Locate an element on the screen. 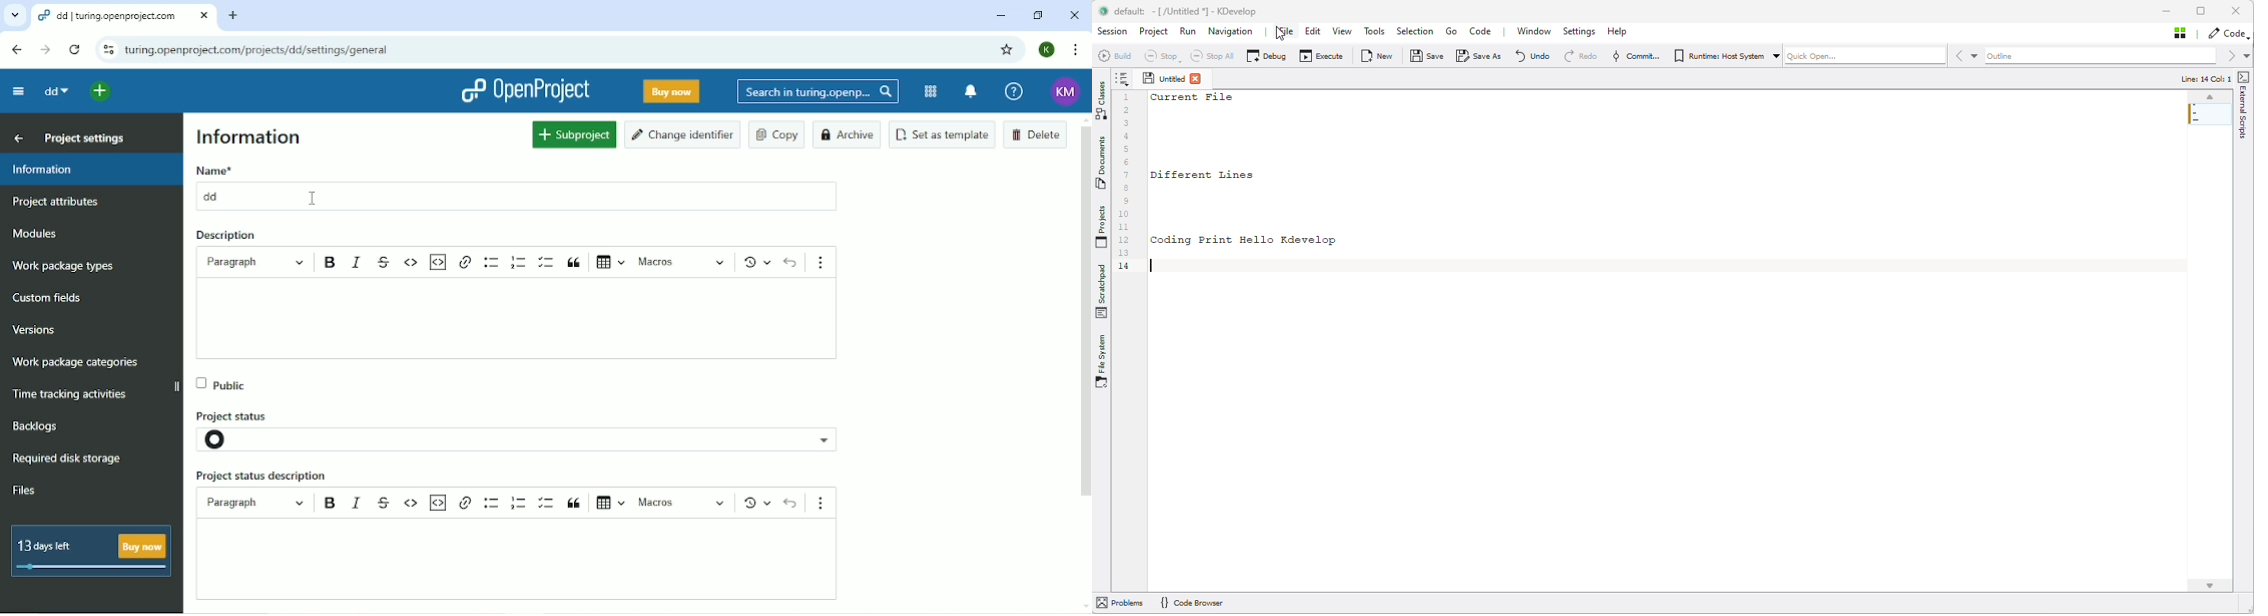 Image resolution: width=2268 pixels, height=616 pixels. View site information is located at coordinates (107, 49).